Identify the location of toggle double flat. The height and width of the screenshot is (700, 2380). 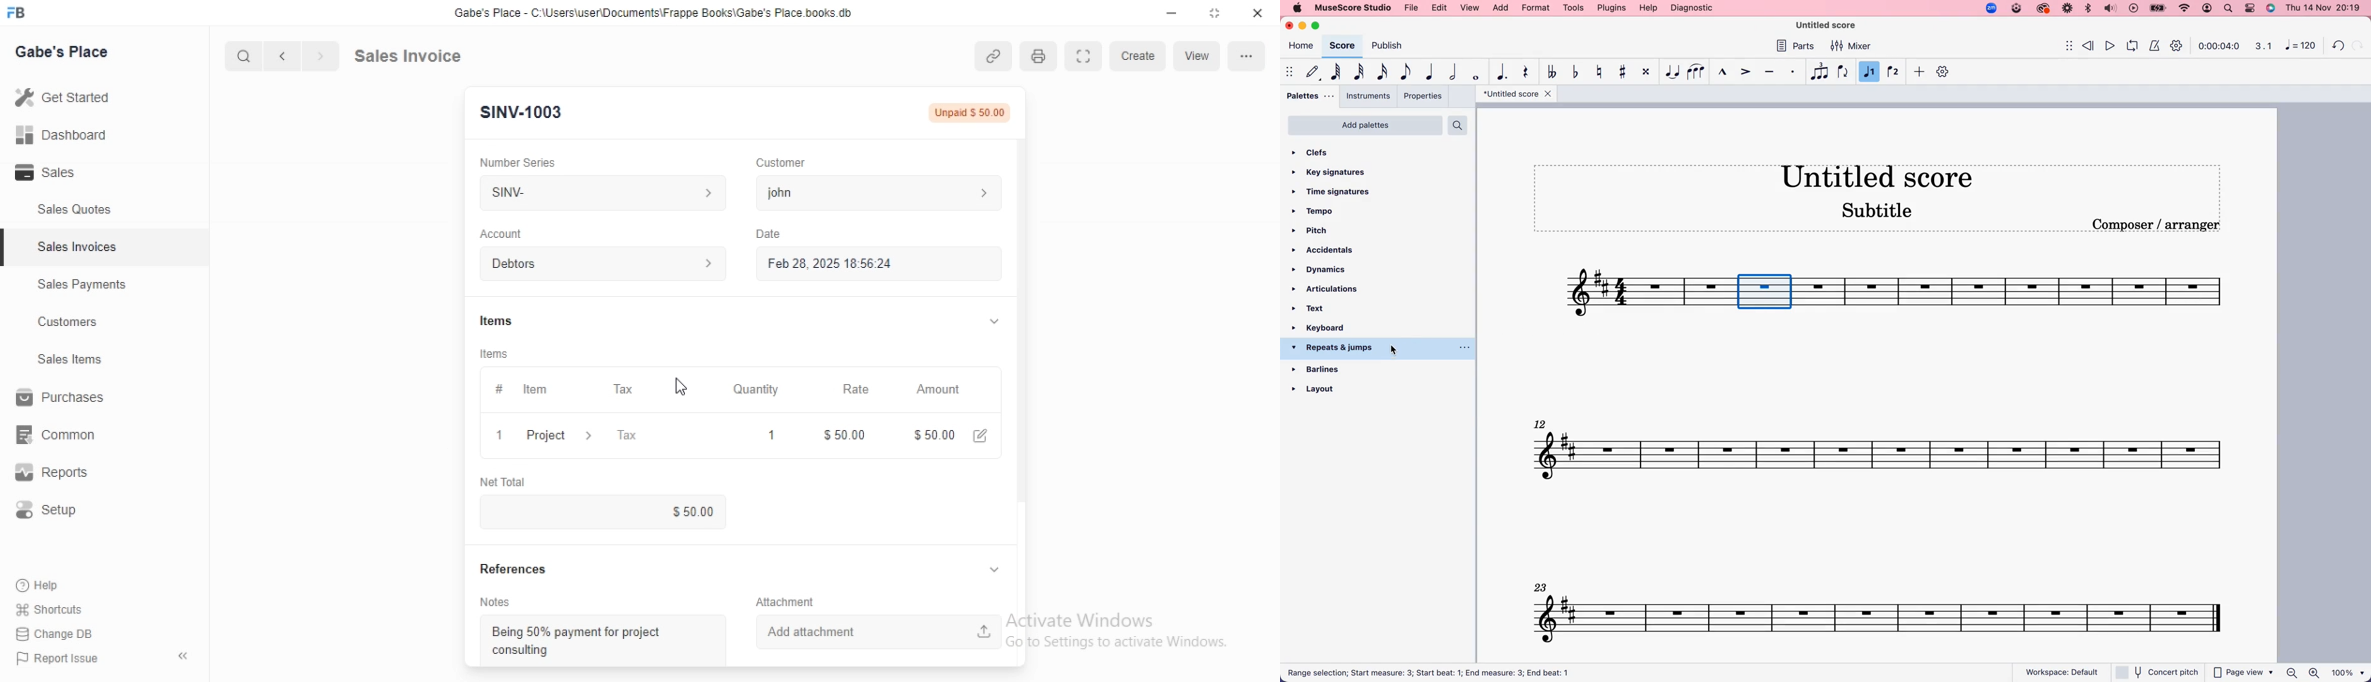
(1553, 73).